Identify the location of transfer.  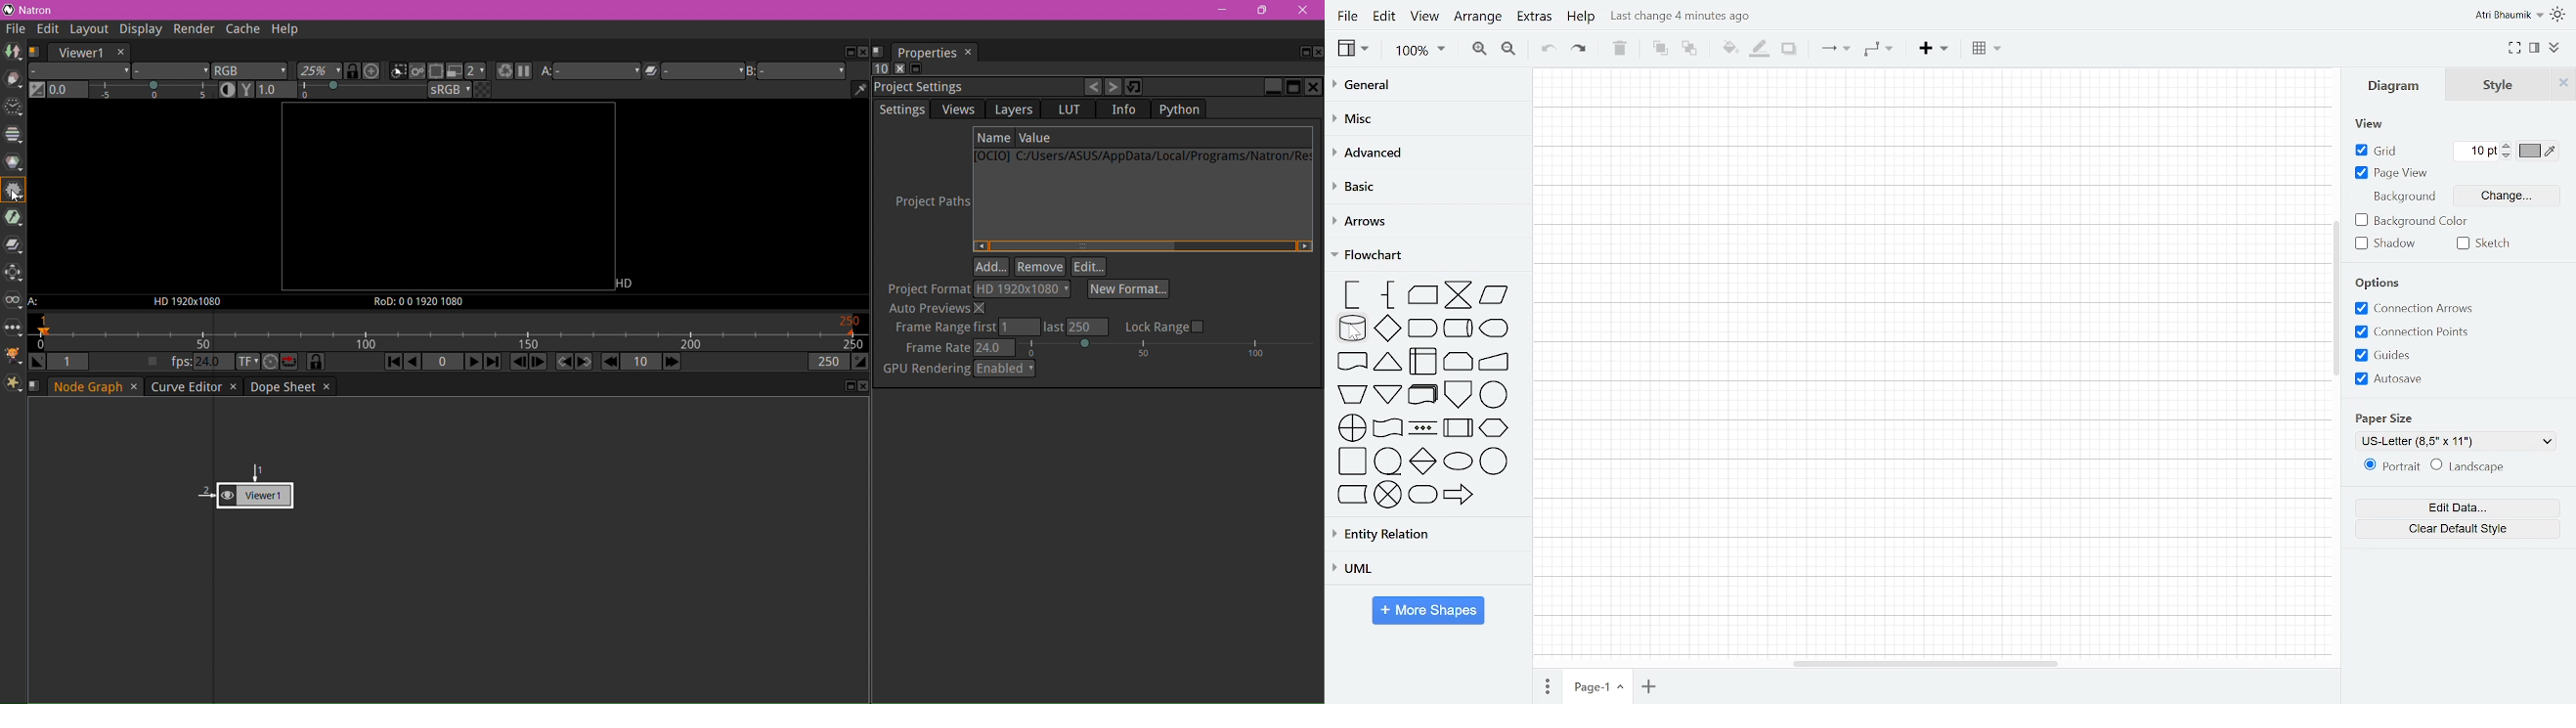
(1461, 497).